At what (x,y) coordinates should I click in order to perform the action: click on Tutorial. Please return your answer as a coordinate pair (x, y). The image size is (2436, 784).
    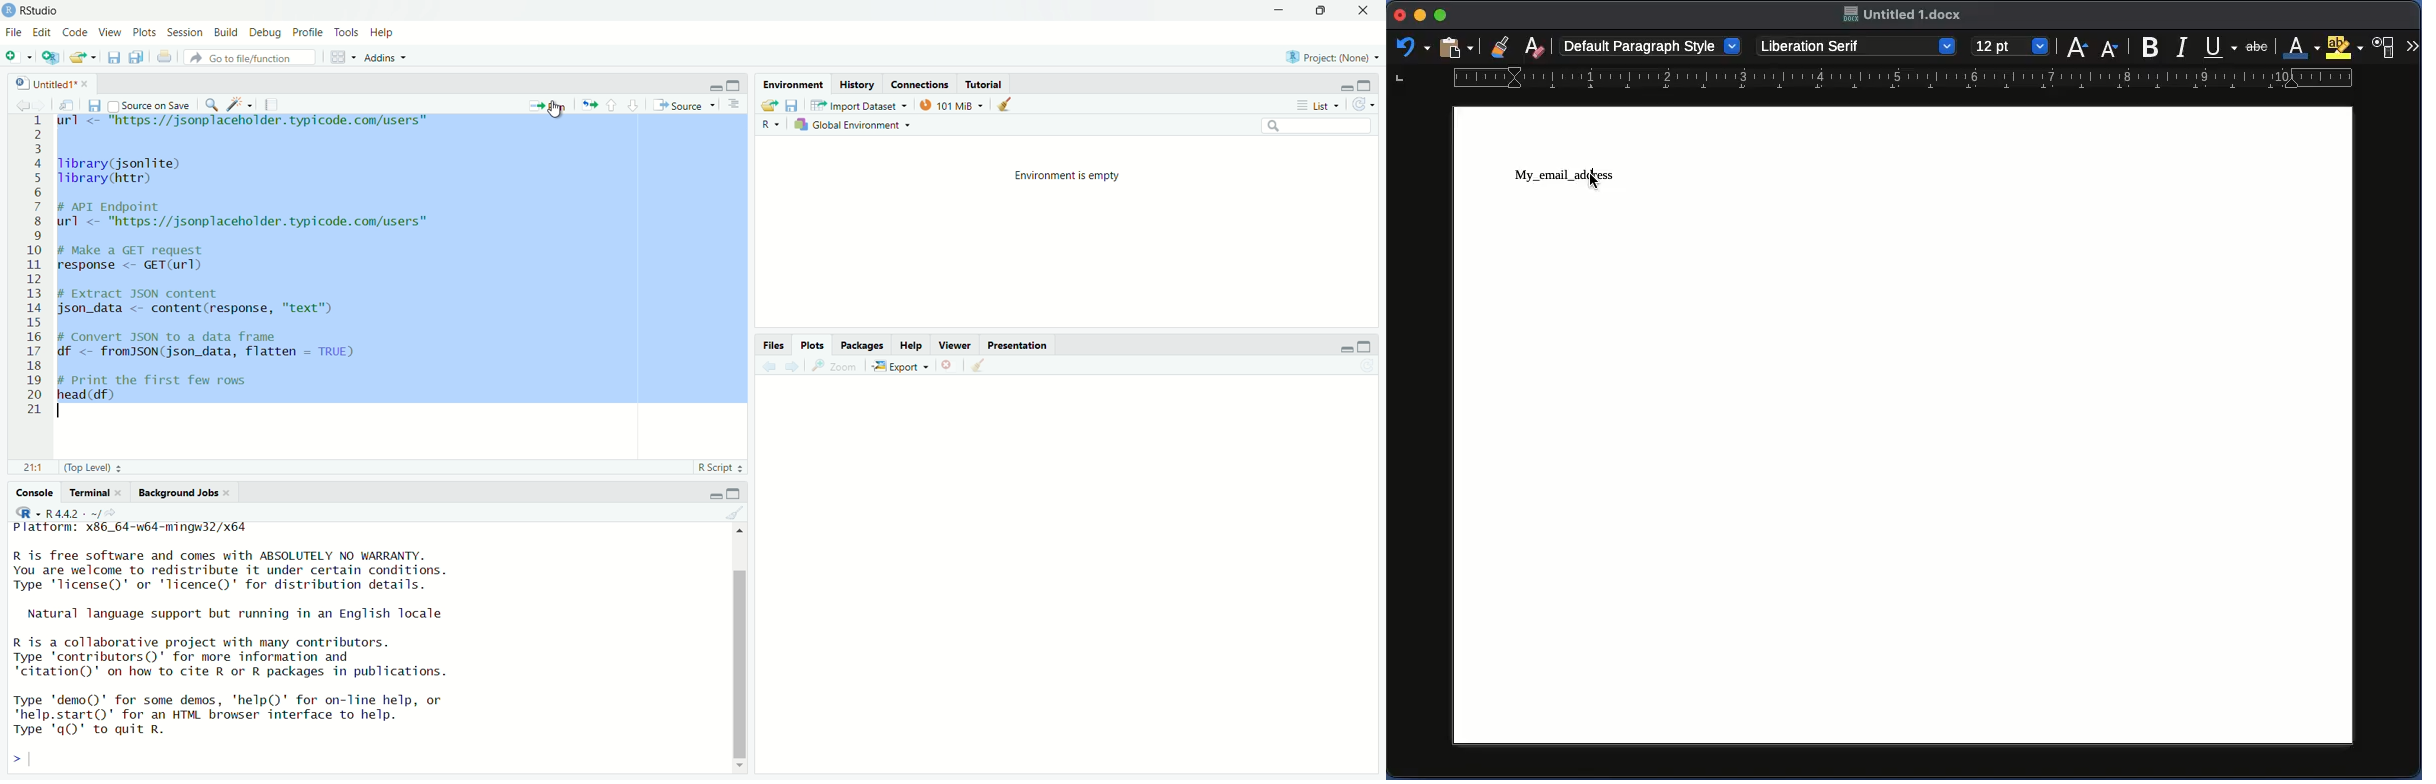
    Looking at the image, I should click on (984, 84).